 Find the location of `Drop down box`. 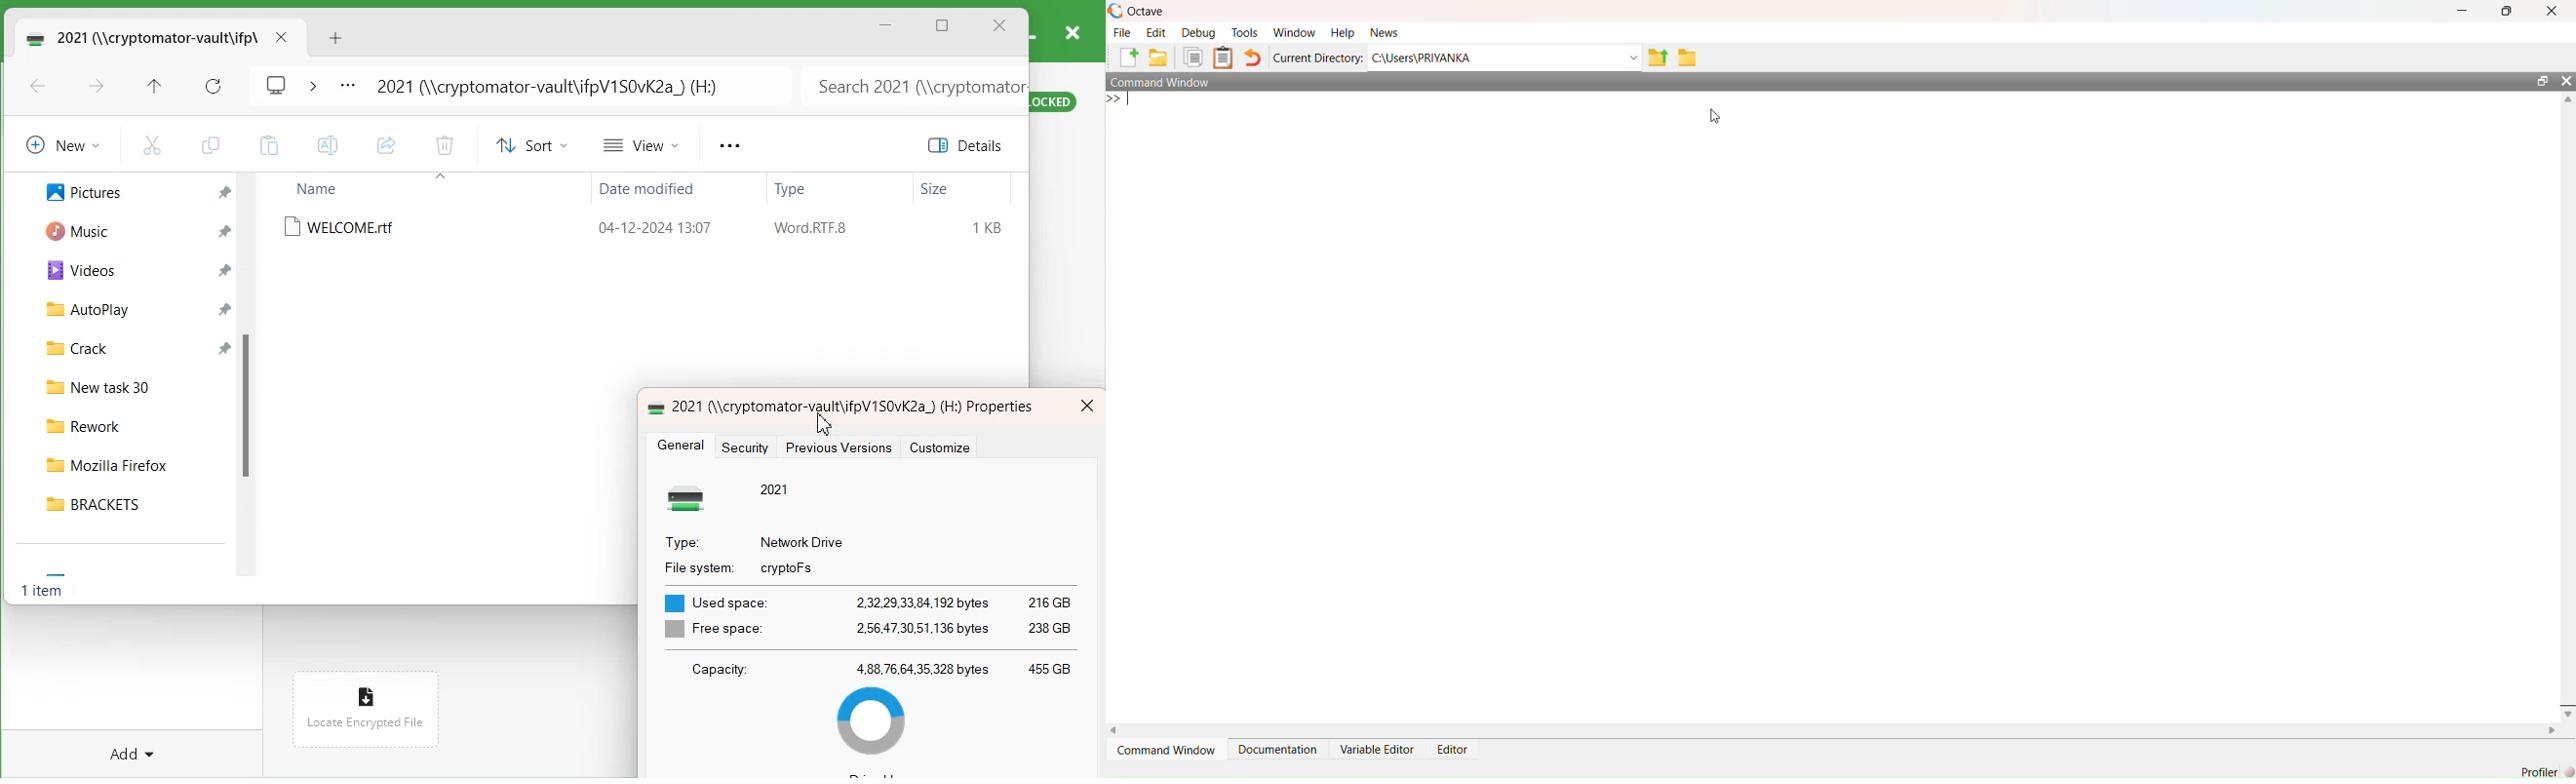

Drop down box is located at coordinates (312, 84).